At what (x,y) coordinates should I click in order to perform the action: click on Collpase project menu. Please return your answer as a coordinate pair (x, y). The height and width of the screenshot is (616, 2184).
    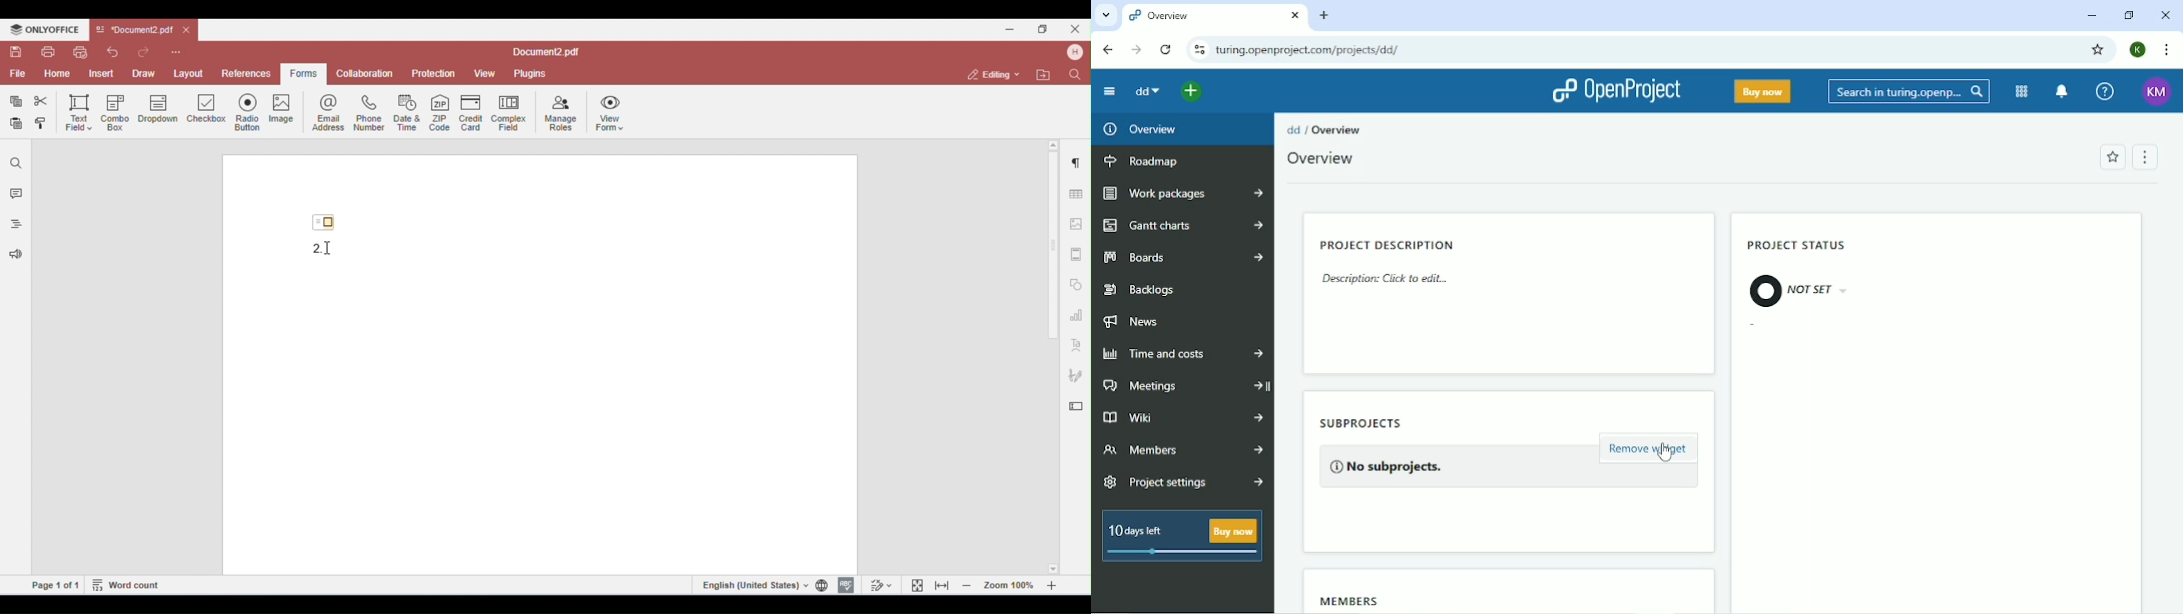
    Looking at the image, I should click on (1109, 93).